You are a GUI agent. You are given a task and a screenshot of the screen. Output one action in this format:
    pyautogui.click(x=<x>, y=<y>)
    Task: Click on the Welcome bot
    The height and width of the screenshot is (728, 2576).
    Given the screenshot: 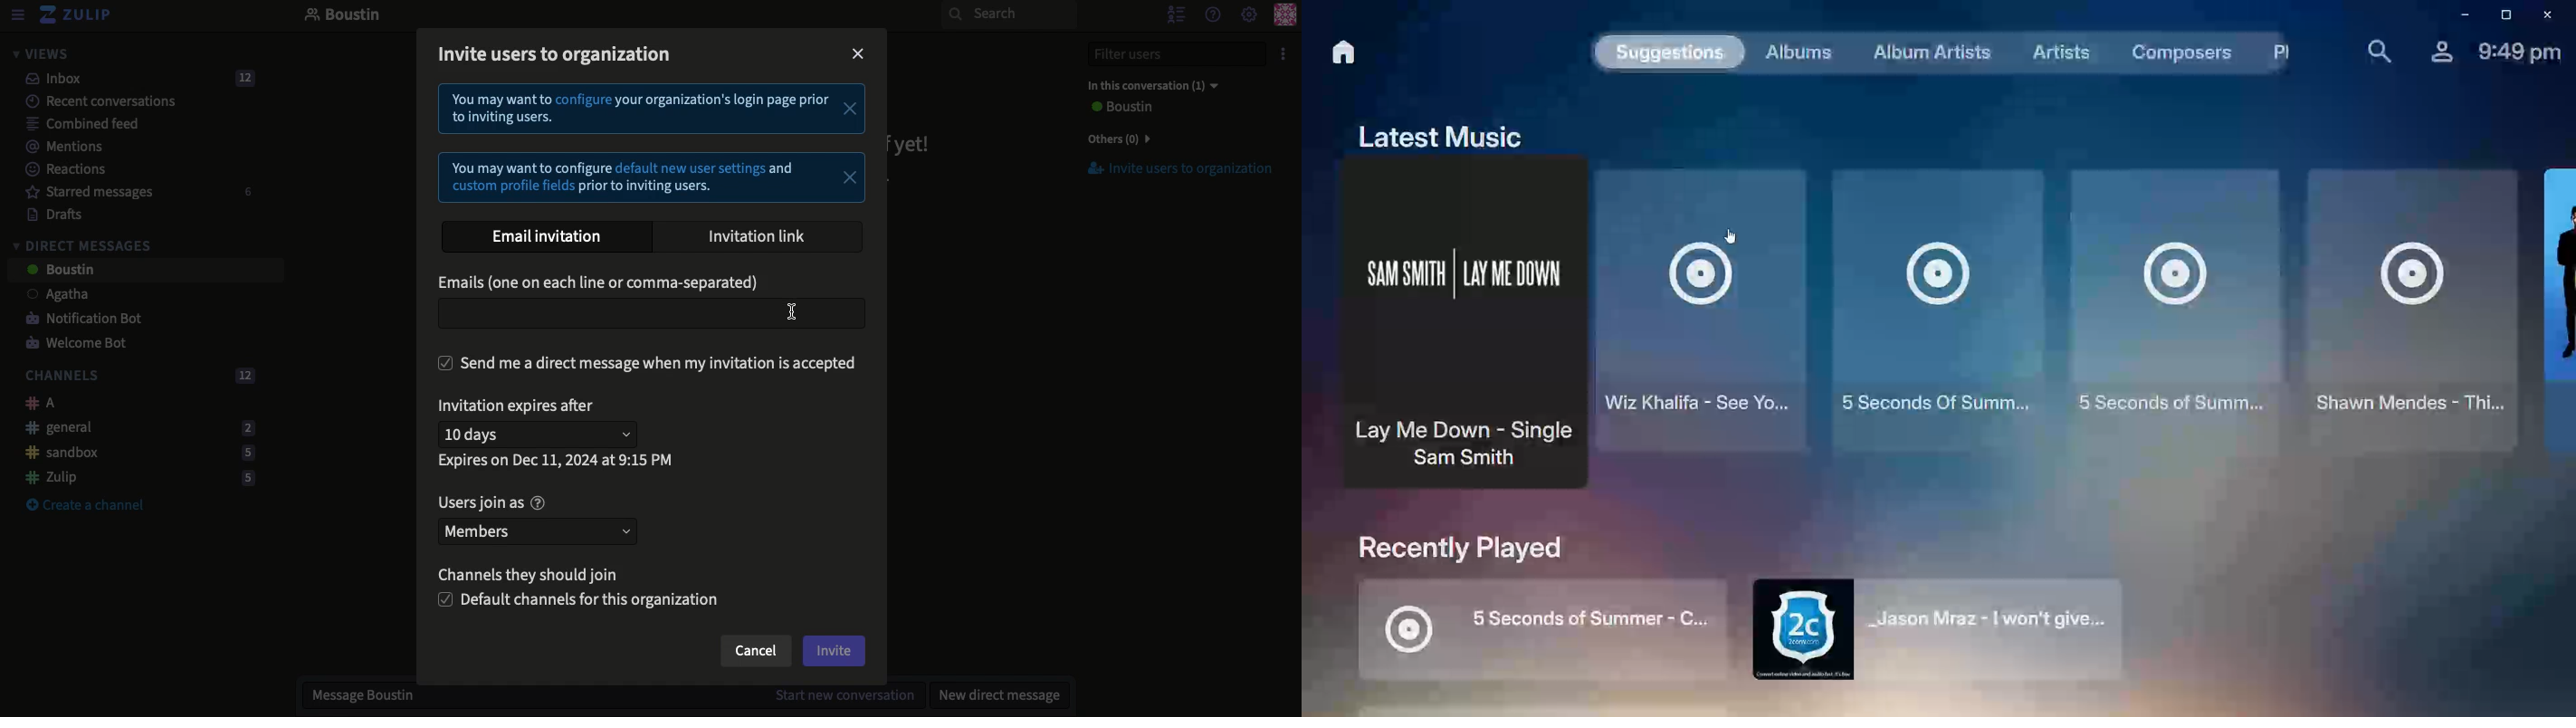 What is the action you would take?
    pyautogui.click(x=79, y=344)
    